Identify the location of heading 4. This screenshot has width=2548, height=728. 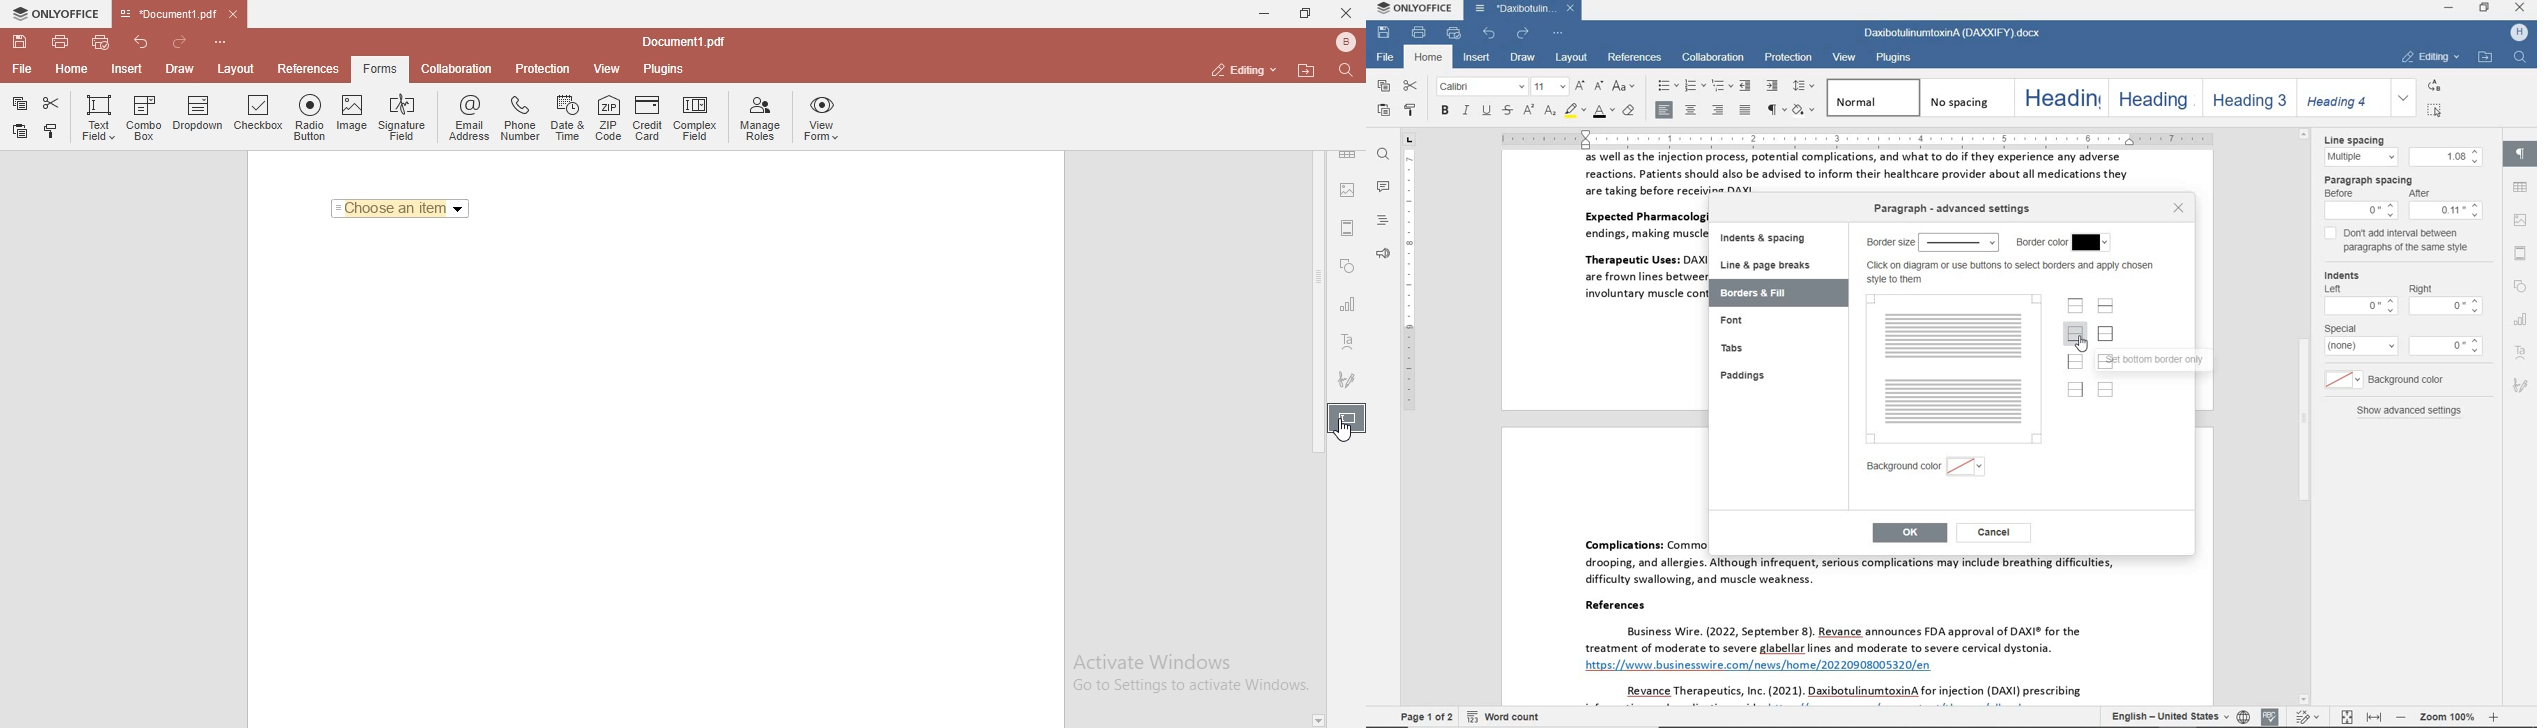
(2339, 97).